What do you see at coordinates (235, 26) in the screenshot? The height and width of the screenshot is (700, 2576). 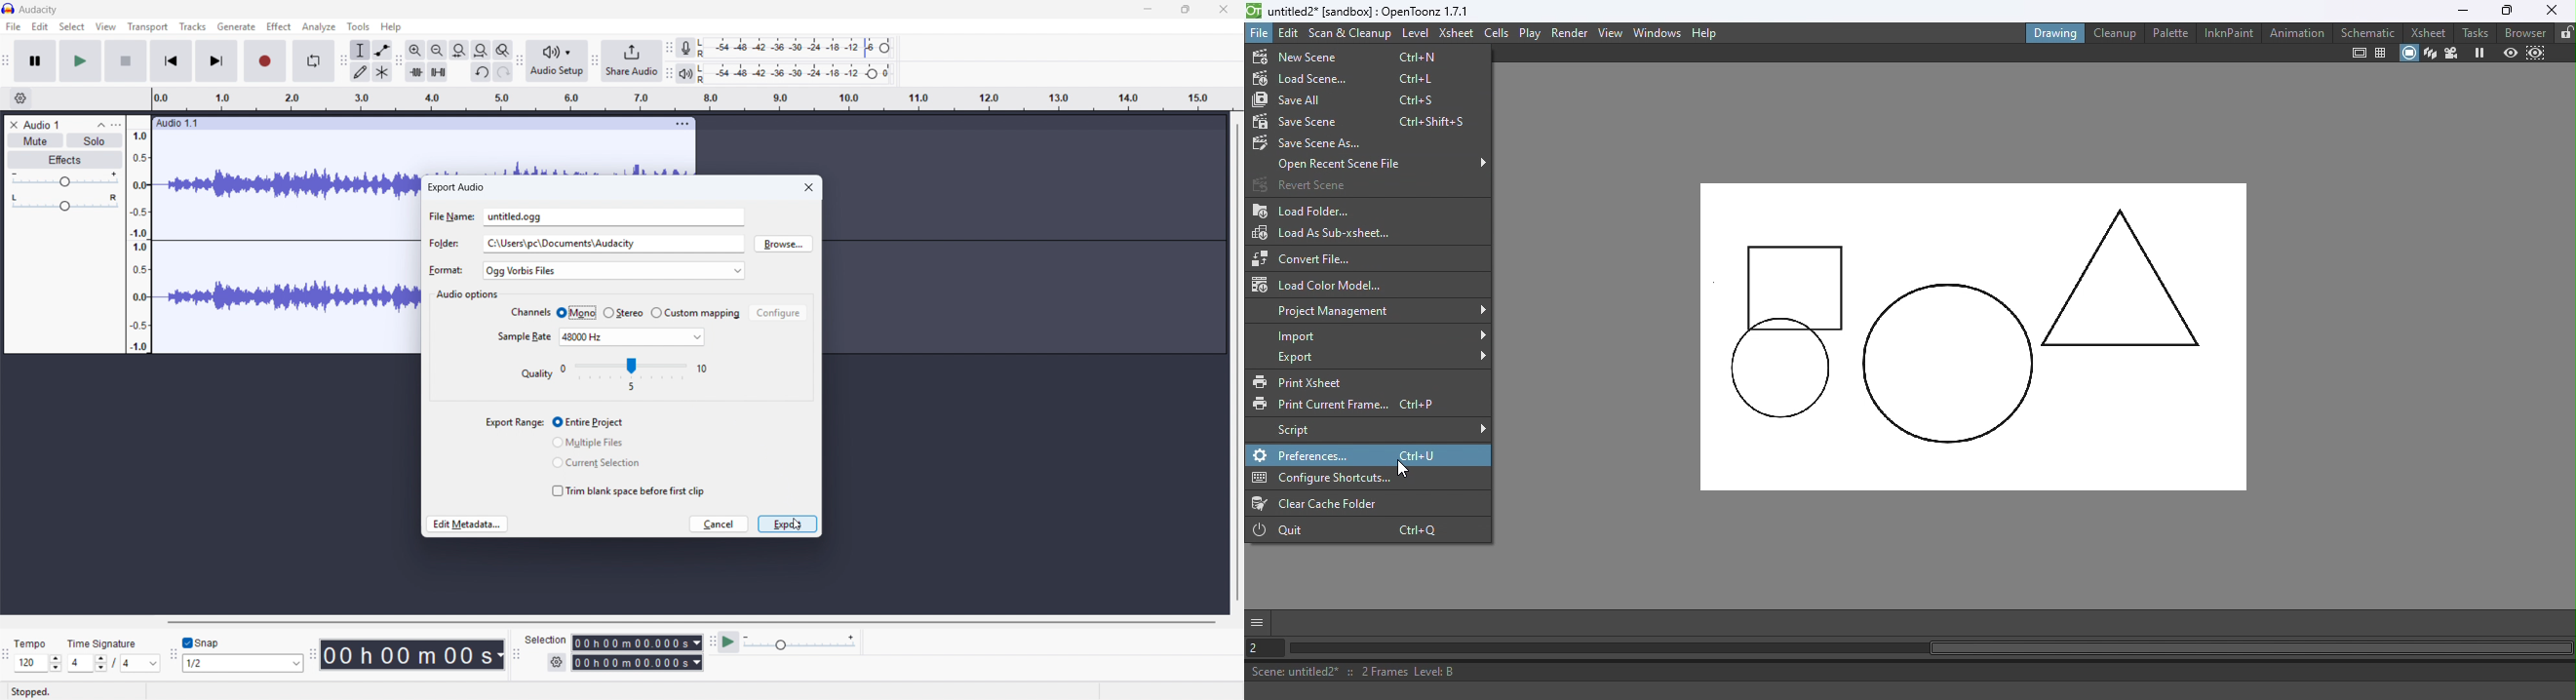 I see `Generate ` at bounding box center [235, 26].